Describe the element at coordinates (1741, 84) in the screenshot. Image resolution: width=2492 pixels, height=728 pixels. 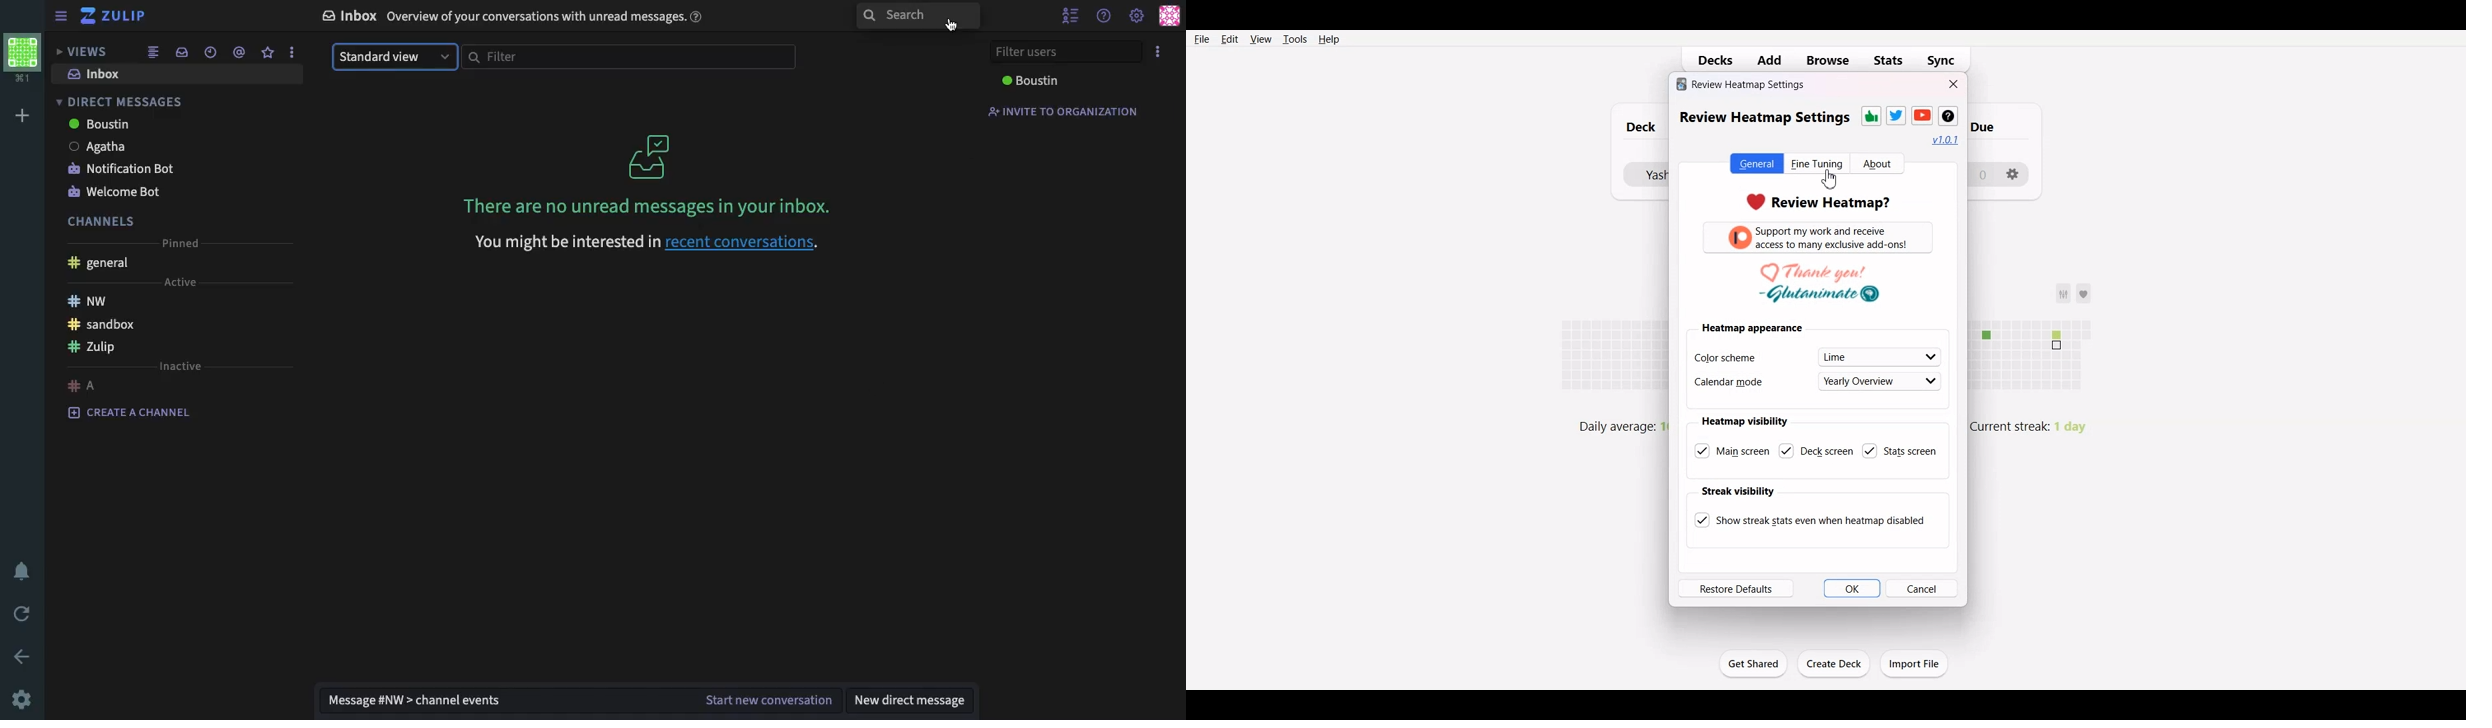
I see `review heatmap settings` at that location.